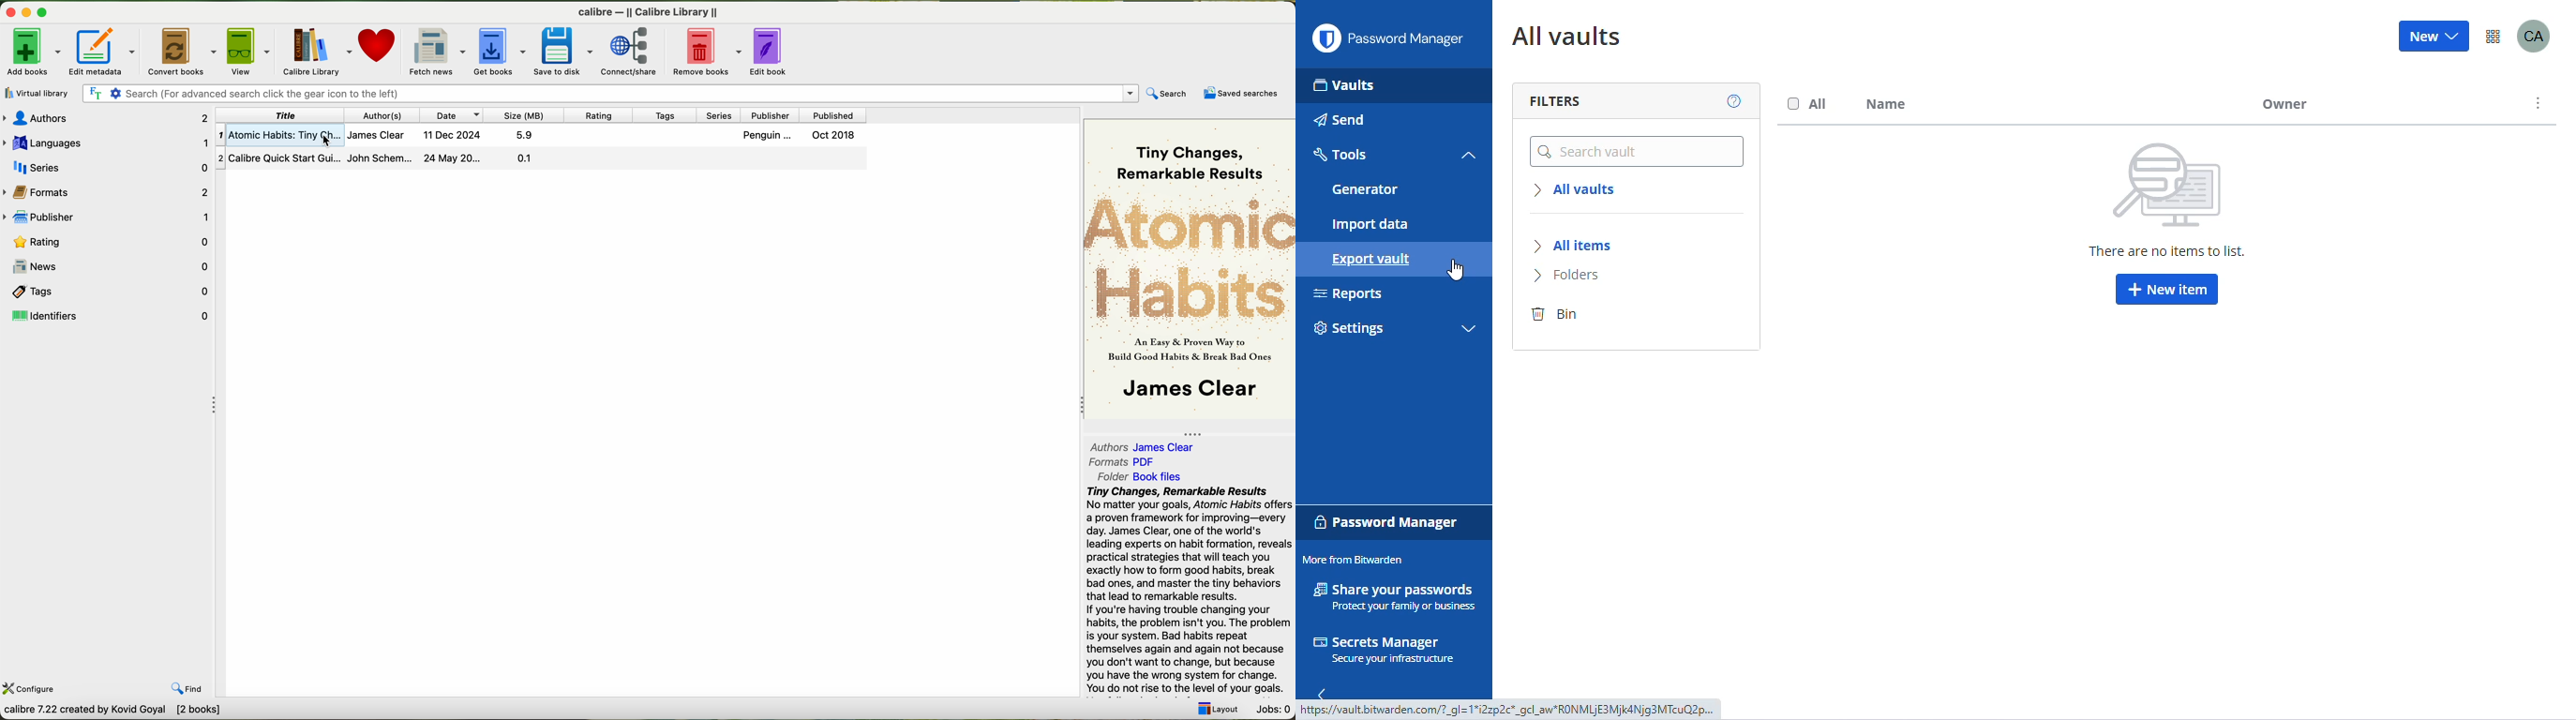 The width and height of the screenshot is (2576, 728). I want to click on formats, so click(1123, 461).